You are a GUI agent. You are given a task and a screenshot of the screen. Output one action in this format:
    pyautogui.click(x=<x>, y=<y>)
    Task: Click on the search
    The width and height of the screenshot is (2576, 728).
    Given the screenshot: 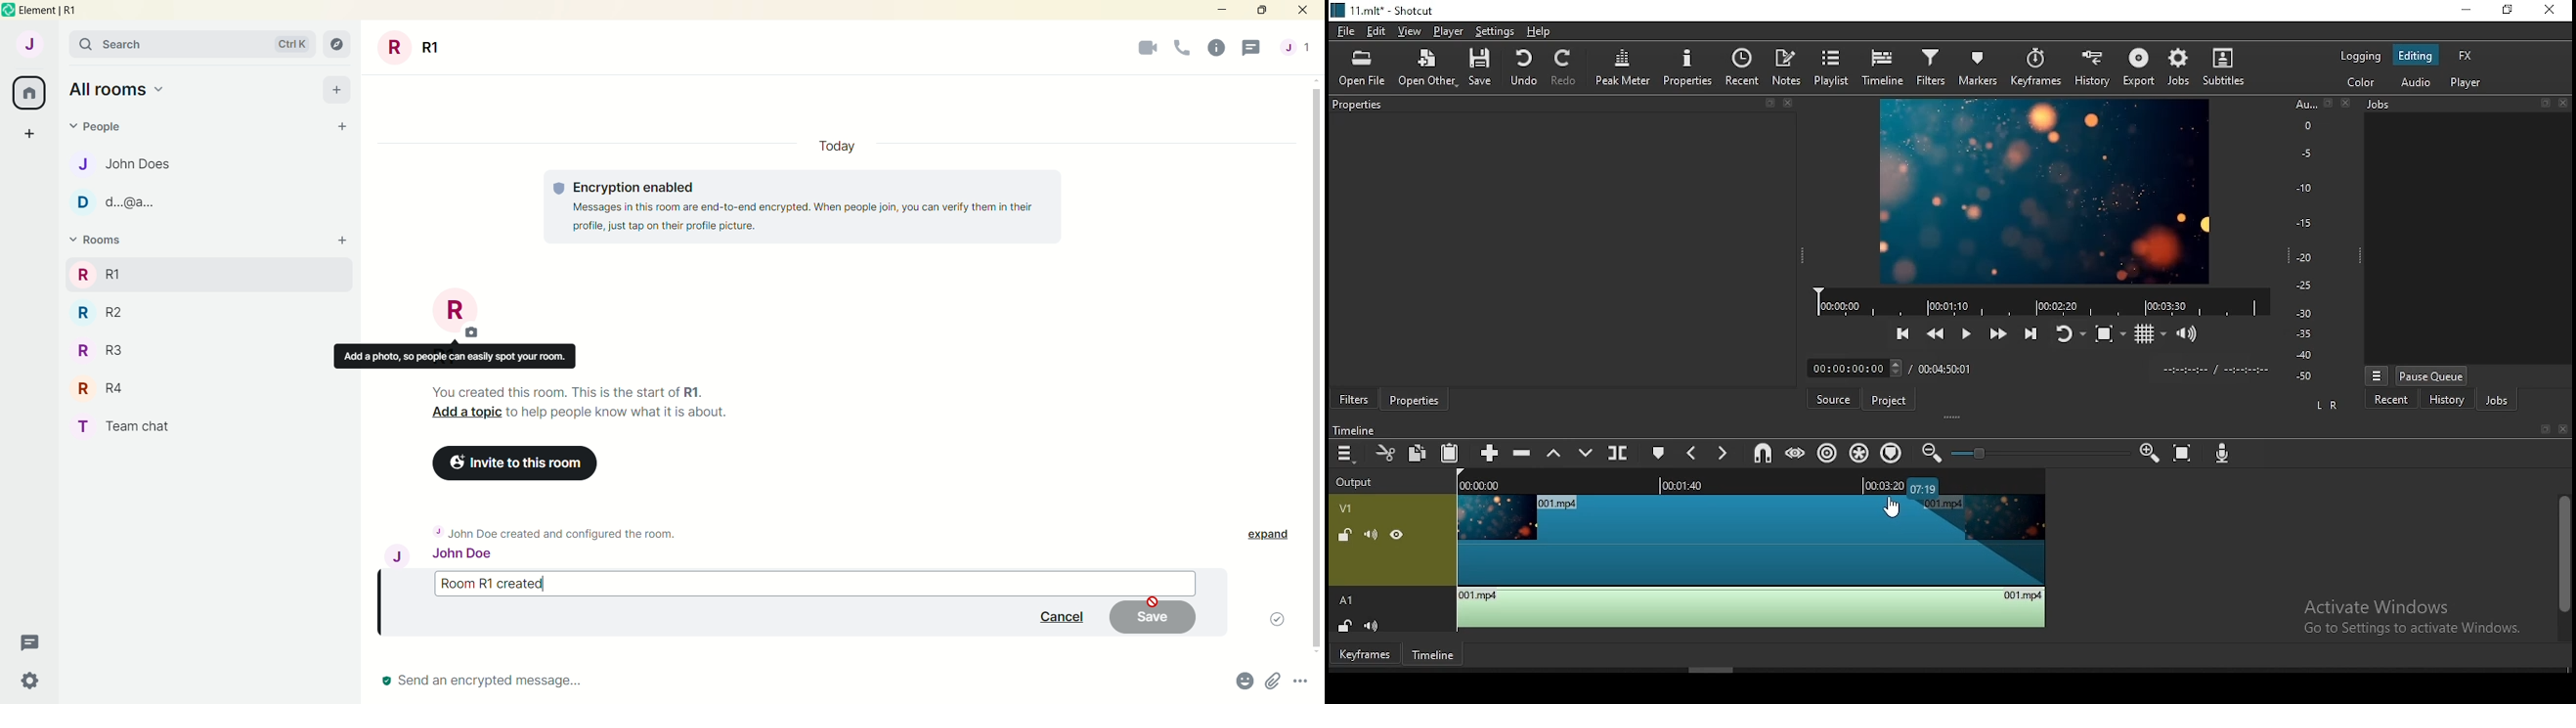 What is the action you would take?
    pyautogui.click(x=195, y=46)
    